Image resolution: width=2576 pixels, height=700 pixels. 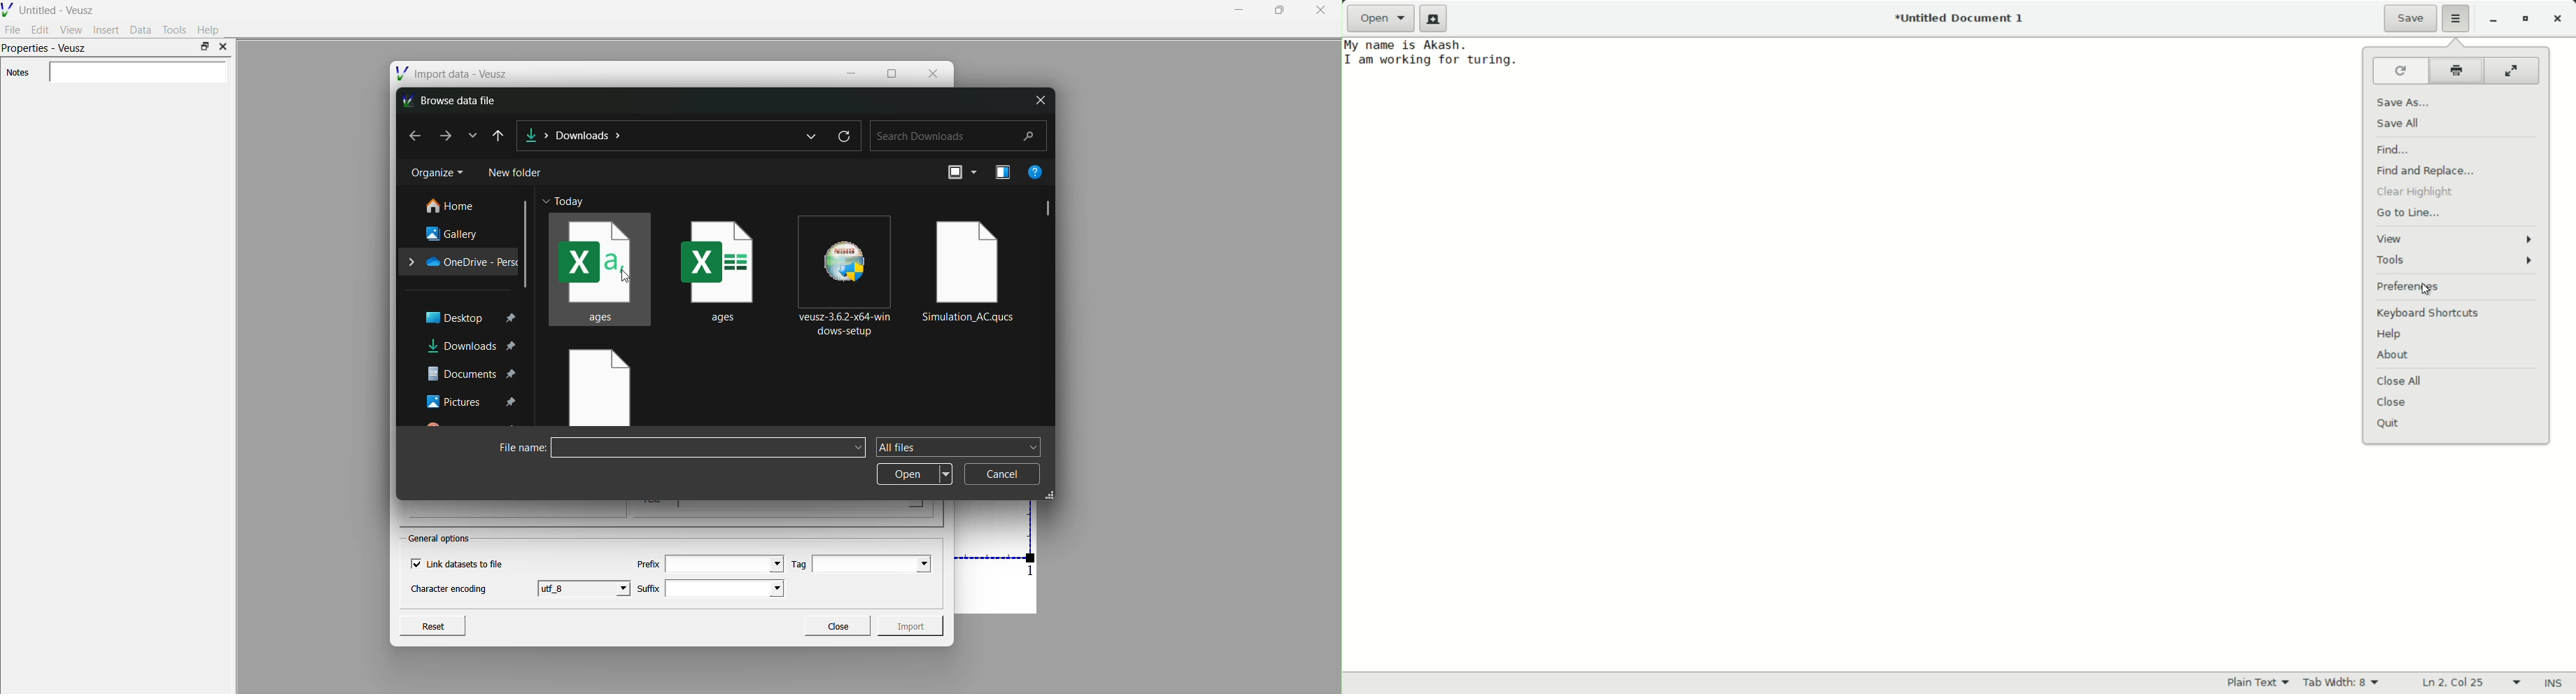 I want to click on Suffix, so click(x=649, y=587).